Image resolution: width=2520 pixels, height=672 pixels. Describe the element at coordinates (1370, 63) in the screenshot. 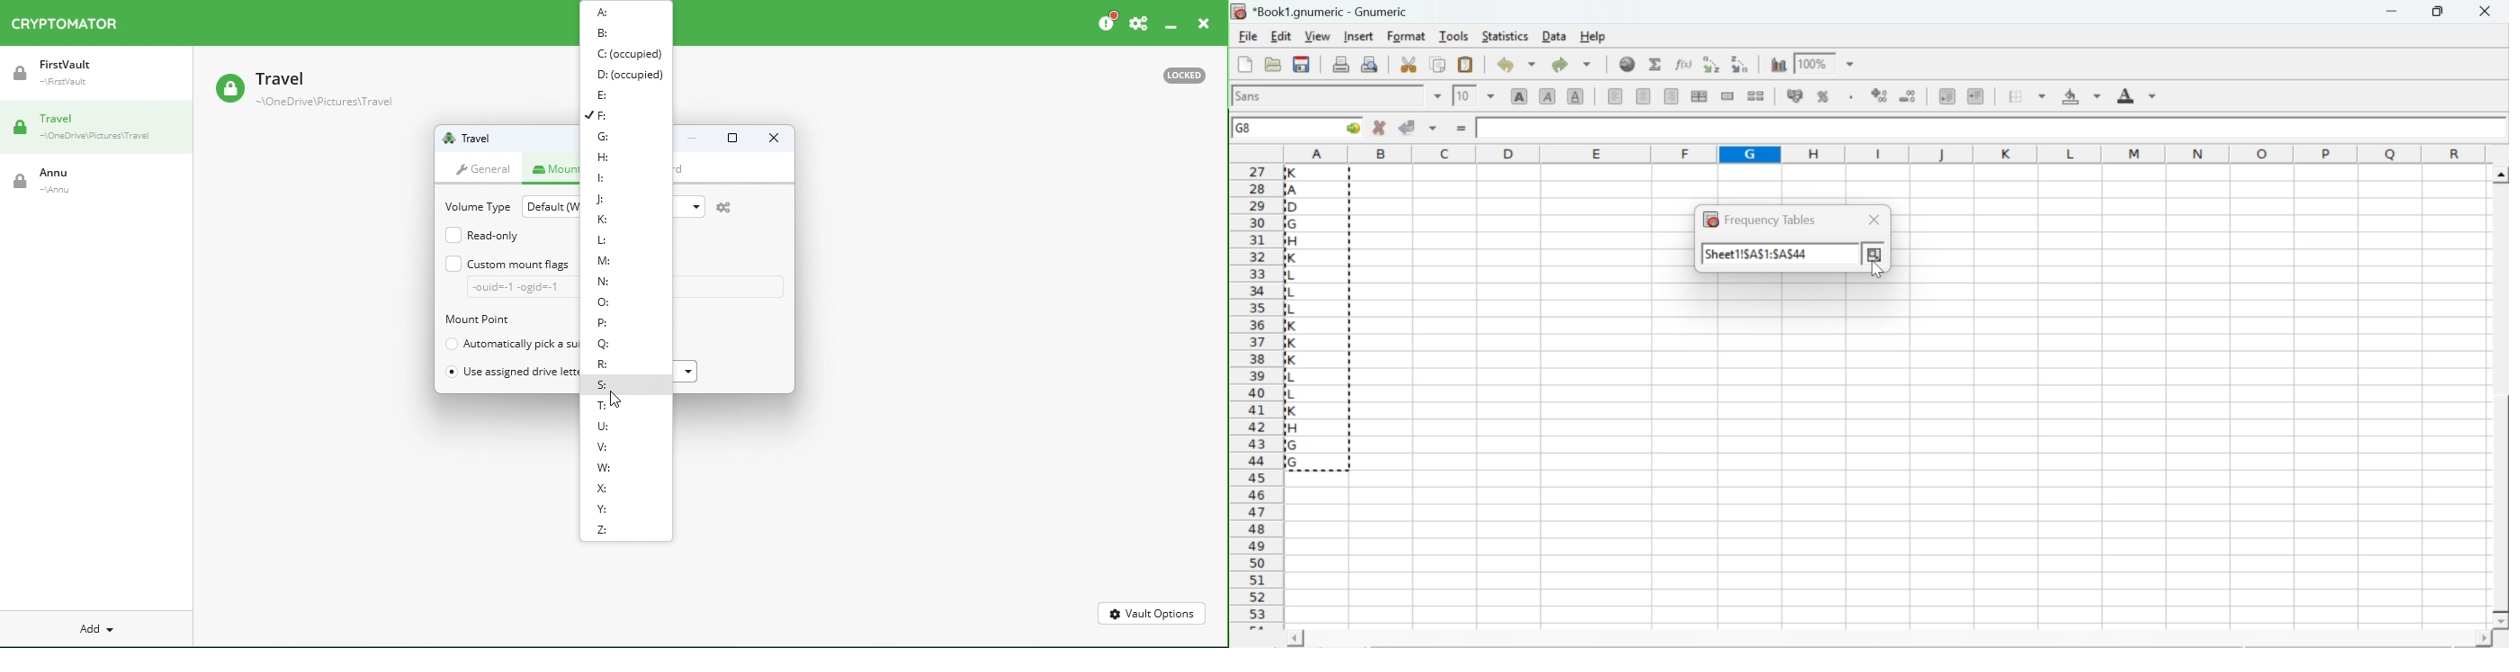

I see `print preview` at that location.